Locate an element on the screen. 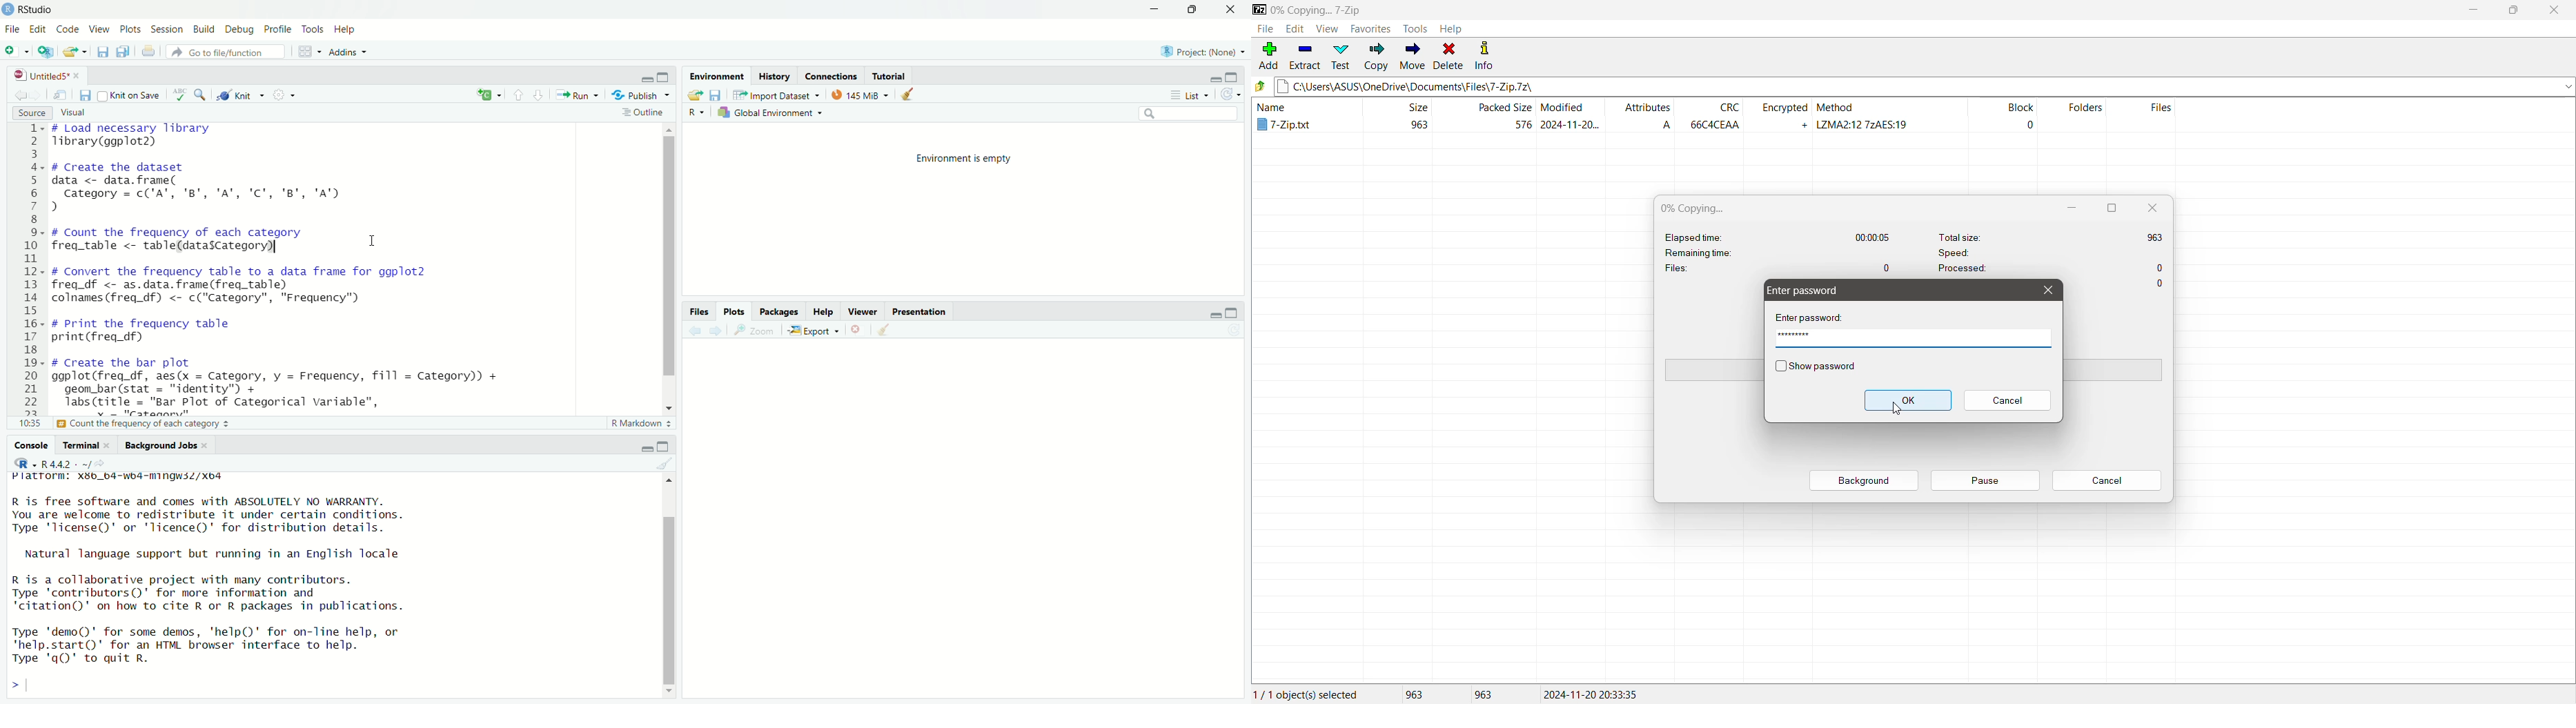 This screenshot has height=728, width=2576. clear current plot is located at coordinates (857, 329).